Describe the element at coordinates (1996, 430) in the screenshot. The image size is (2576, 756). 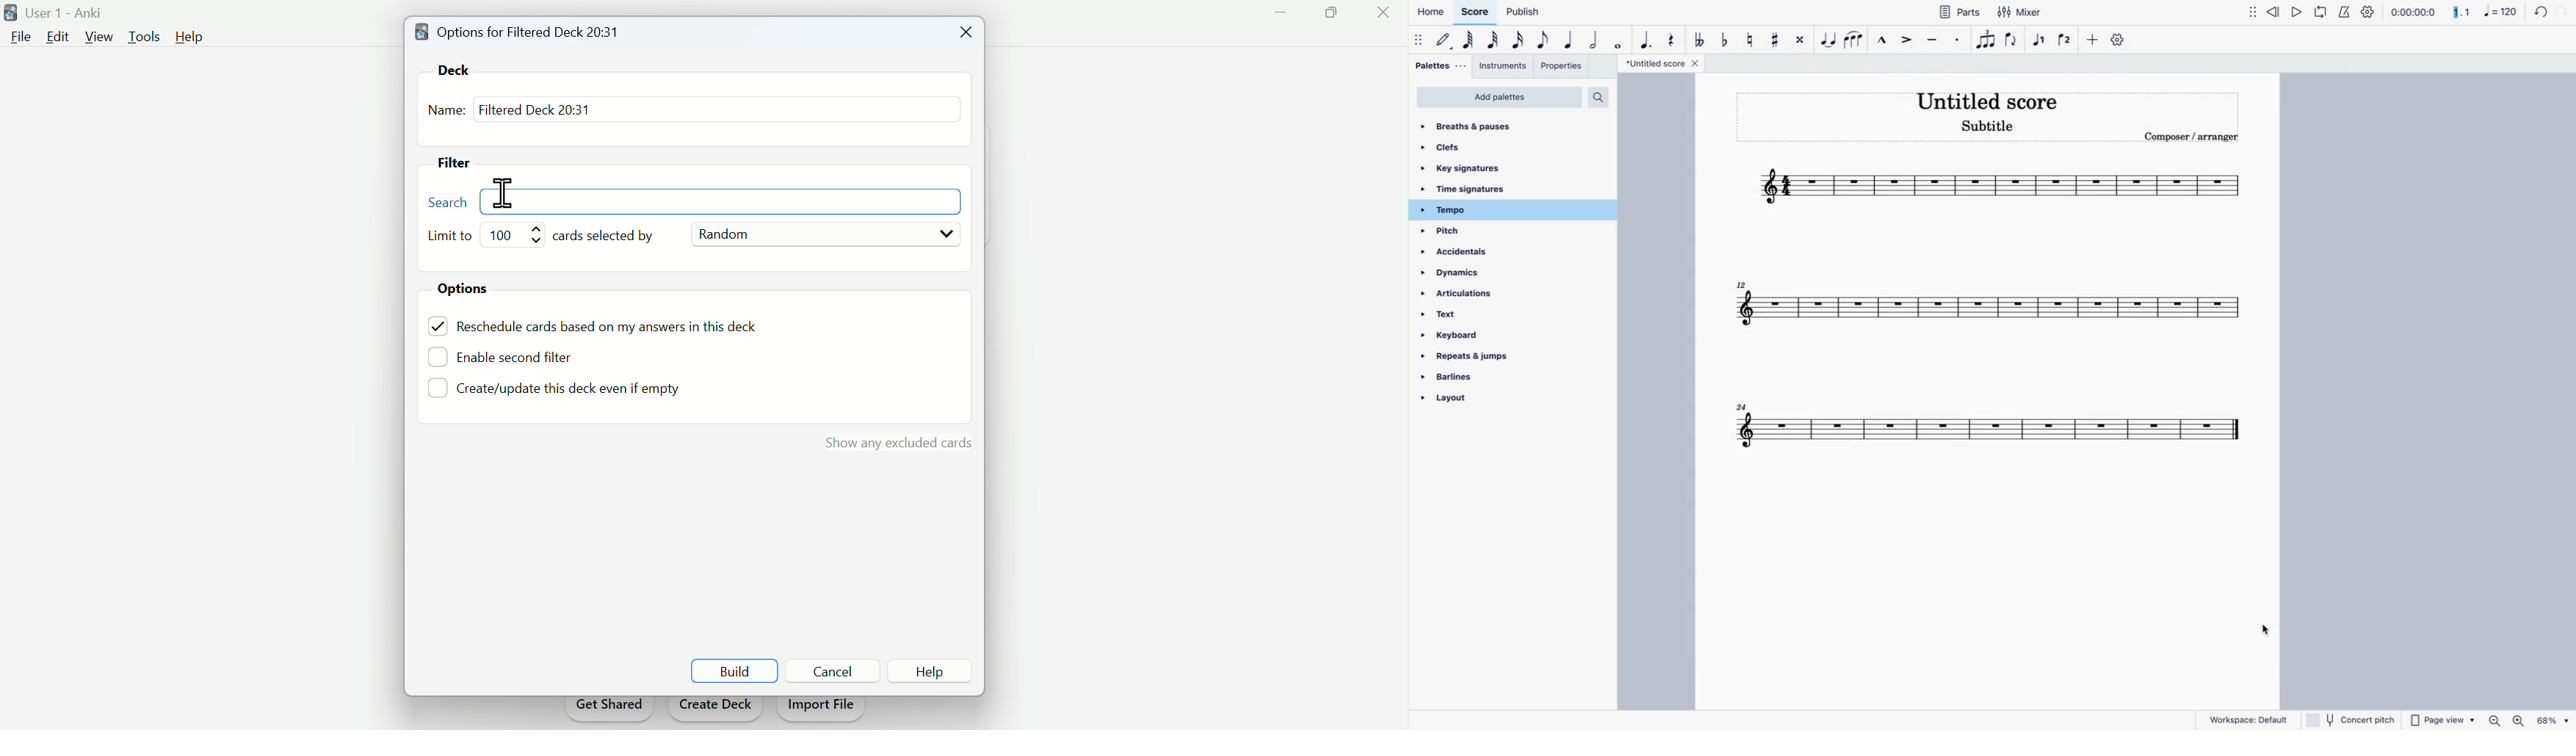
I see `new score` at that location.